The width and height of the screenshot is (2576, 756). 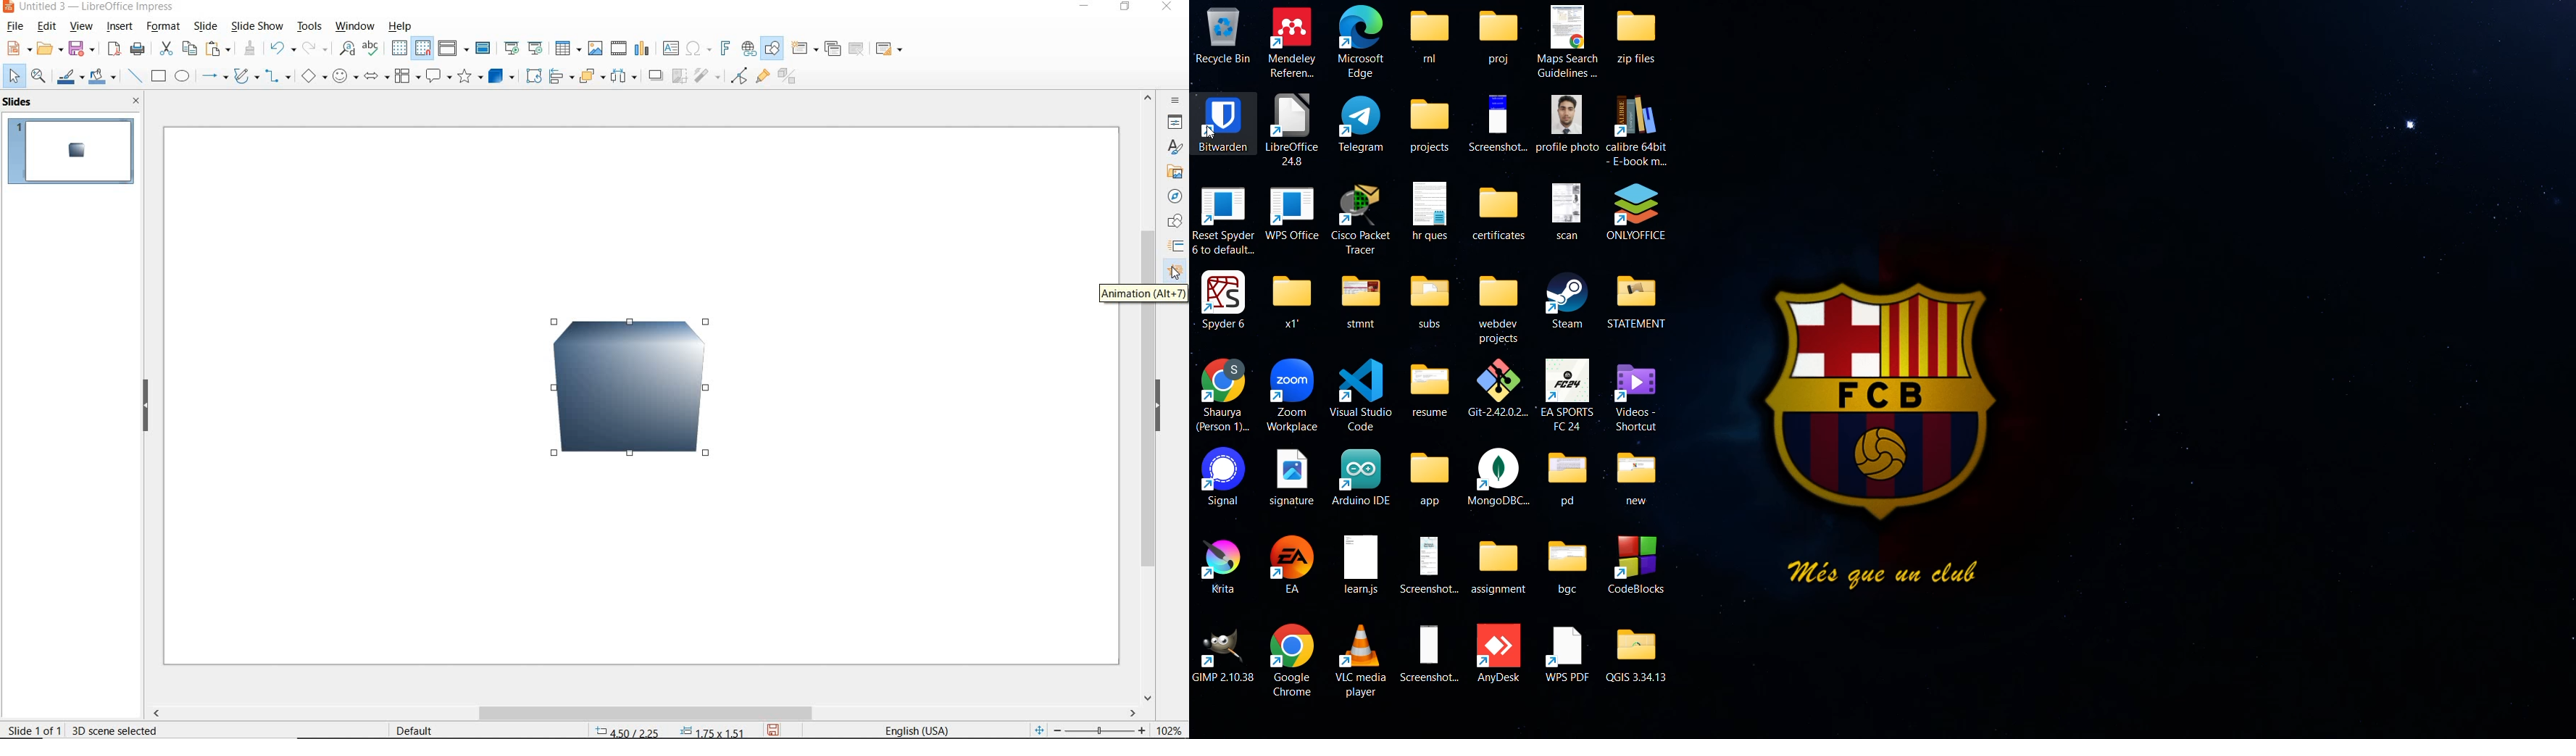 I want to click on HIDE, so click(x=1162, y=403).